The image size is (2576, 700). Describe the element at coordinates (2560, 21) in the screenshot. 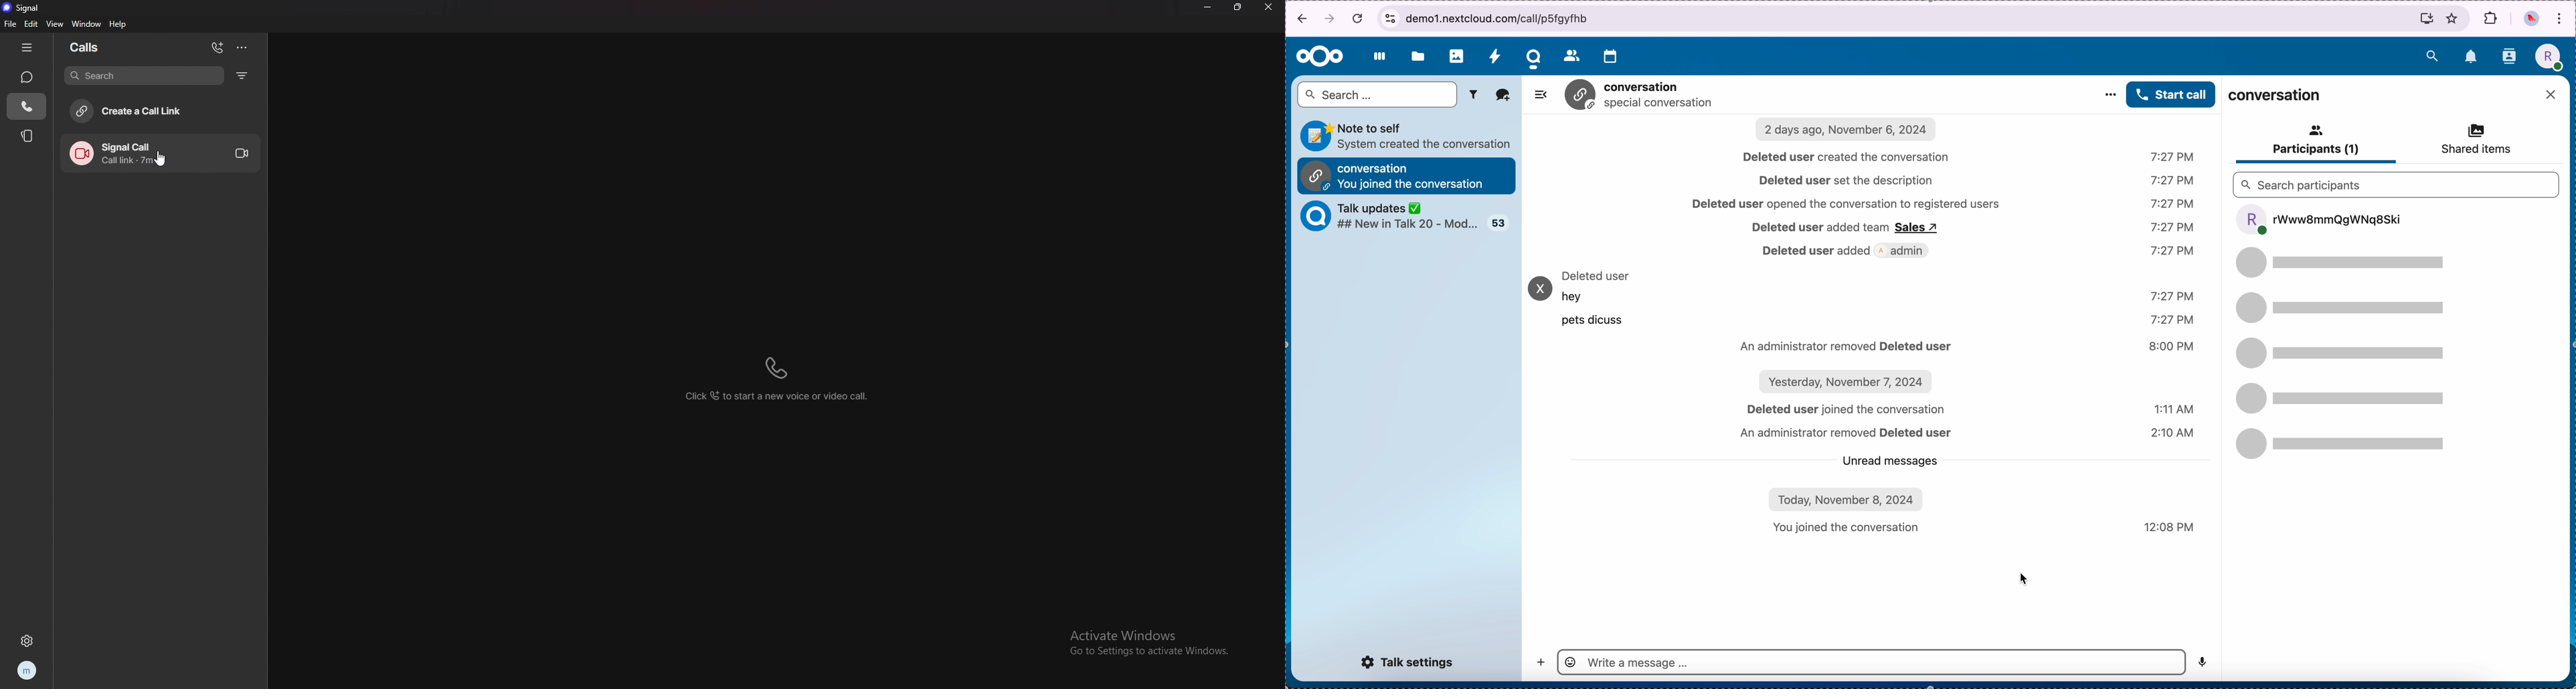

I see `customize and control Google Chrome` at that location.